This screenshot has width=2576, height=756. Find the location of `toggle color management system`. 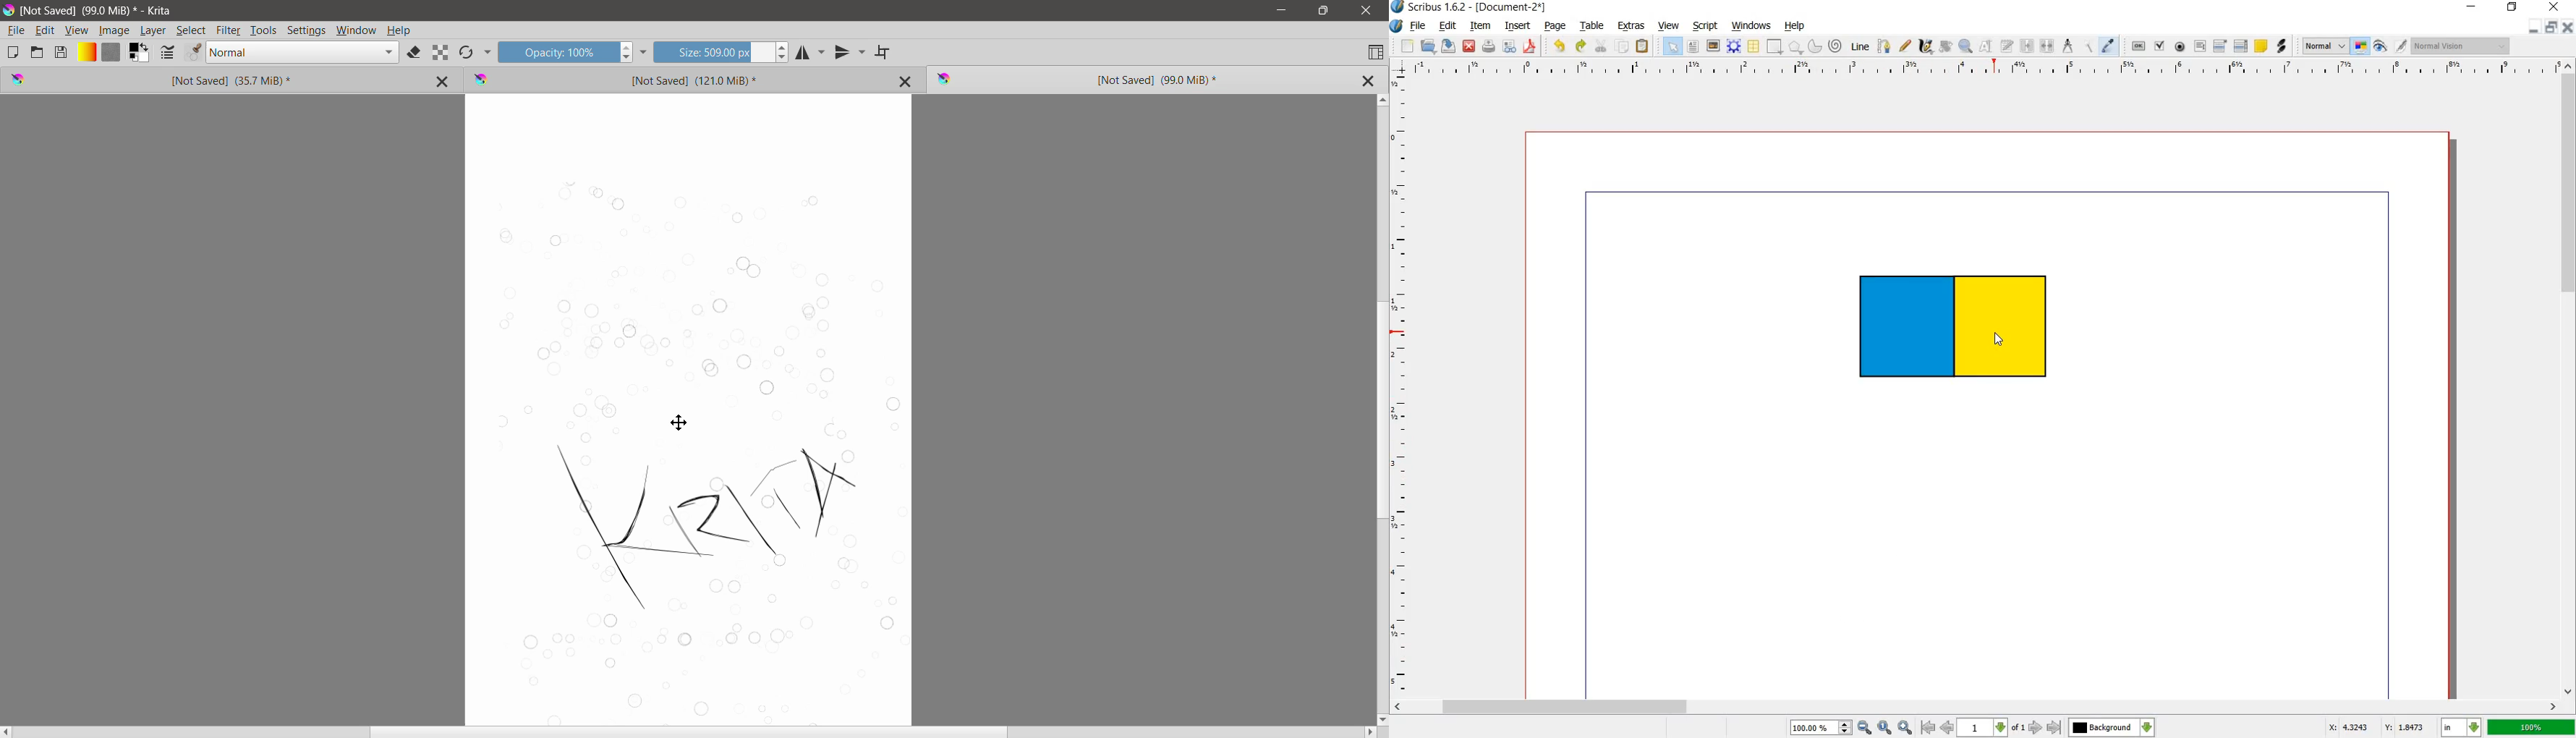

toggle color management system is located at coordinates (2360, 46).